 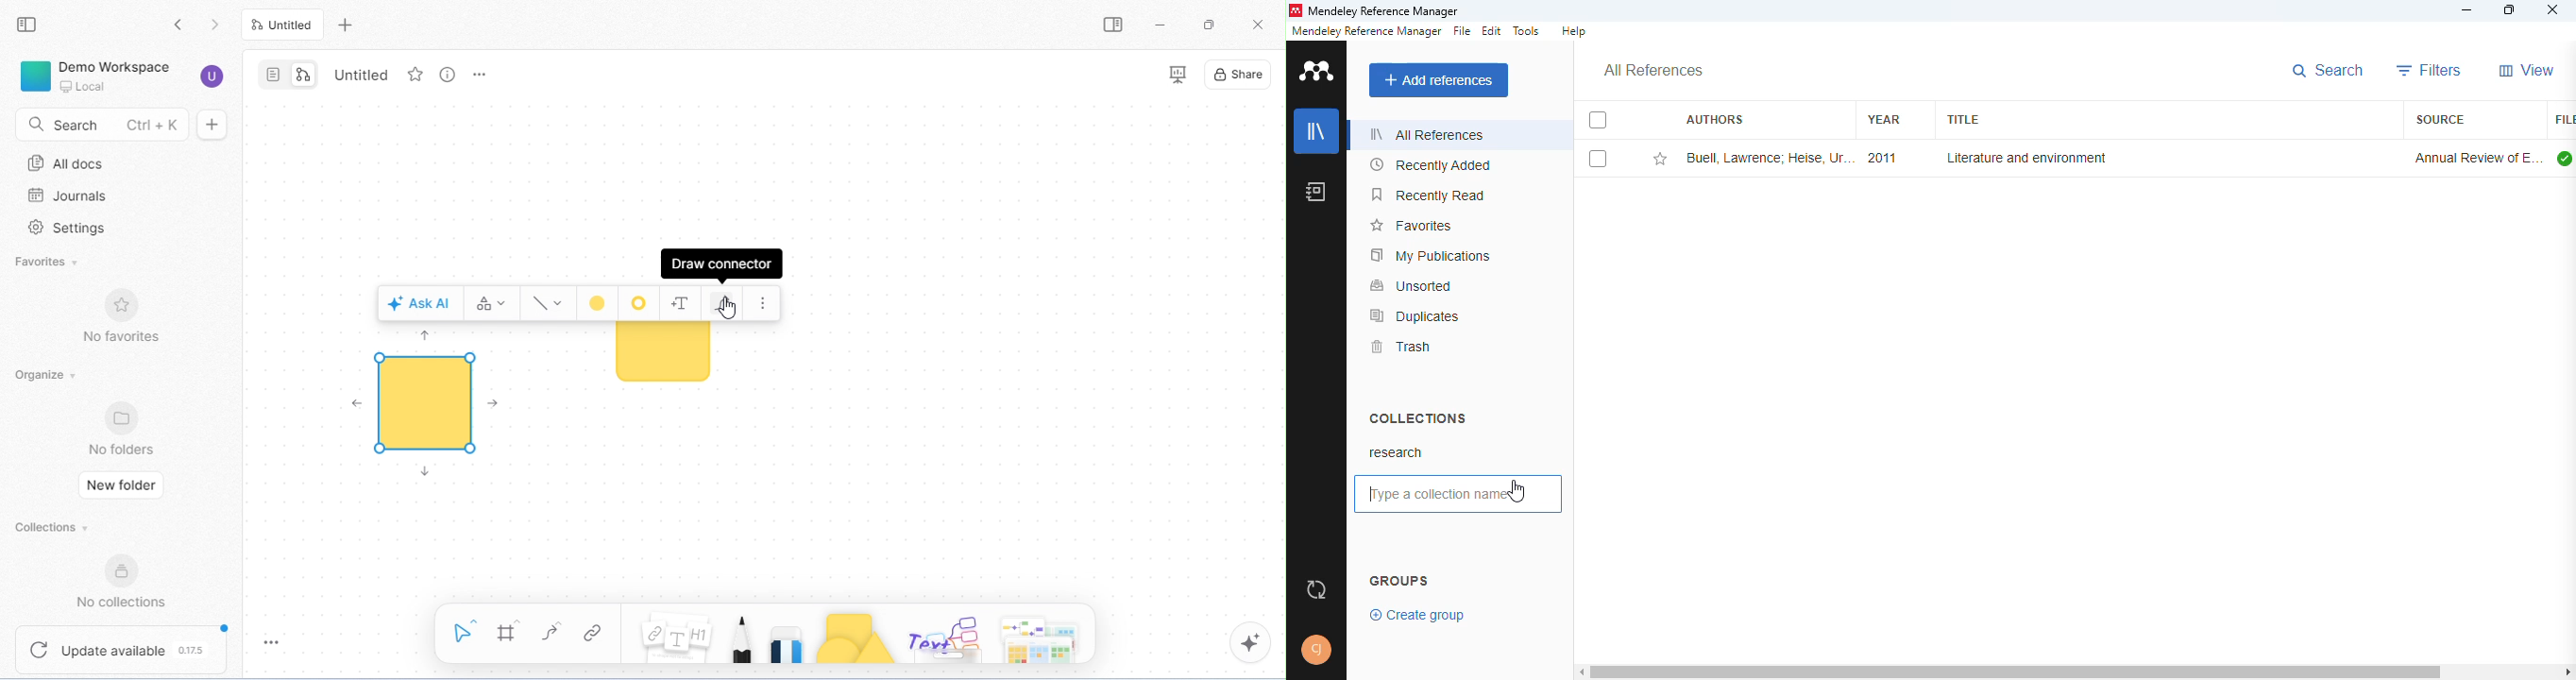 What do you see at coordinates (213, 78) in the screenshot?
I see `account` at bounding box center [213, 78].